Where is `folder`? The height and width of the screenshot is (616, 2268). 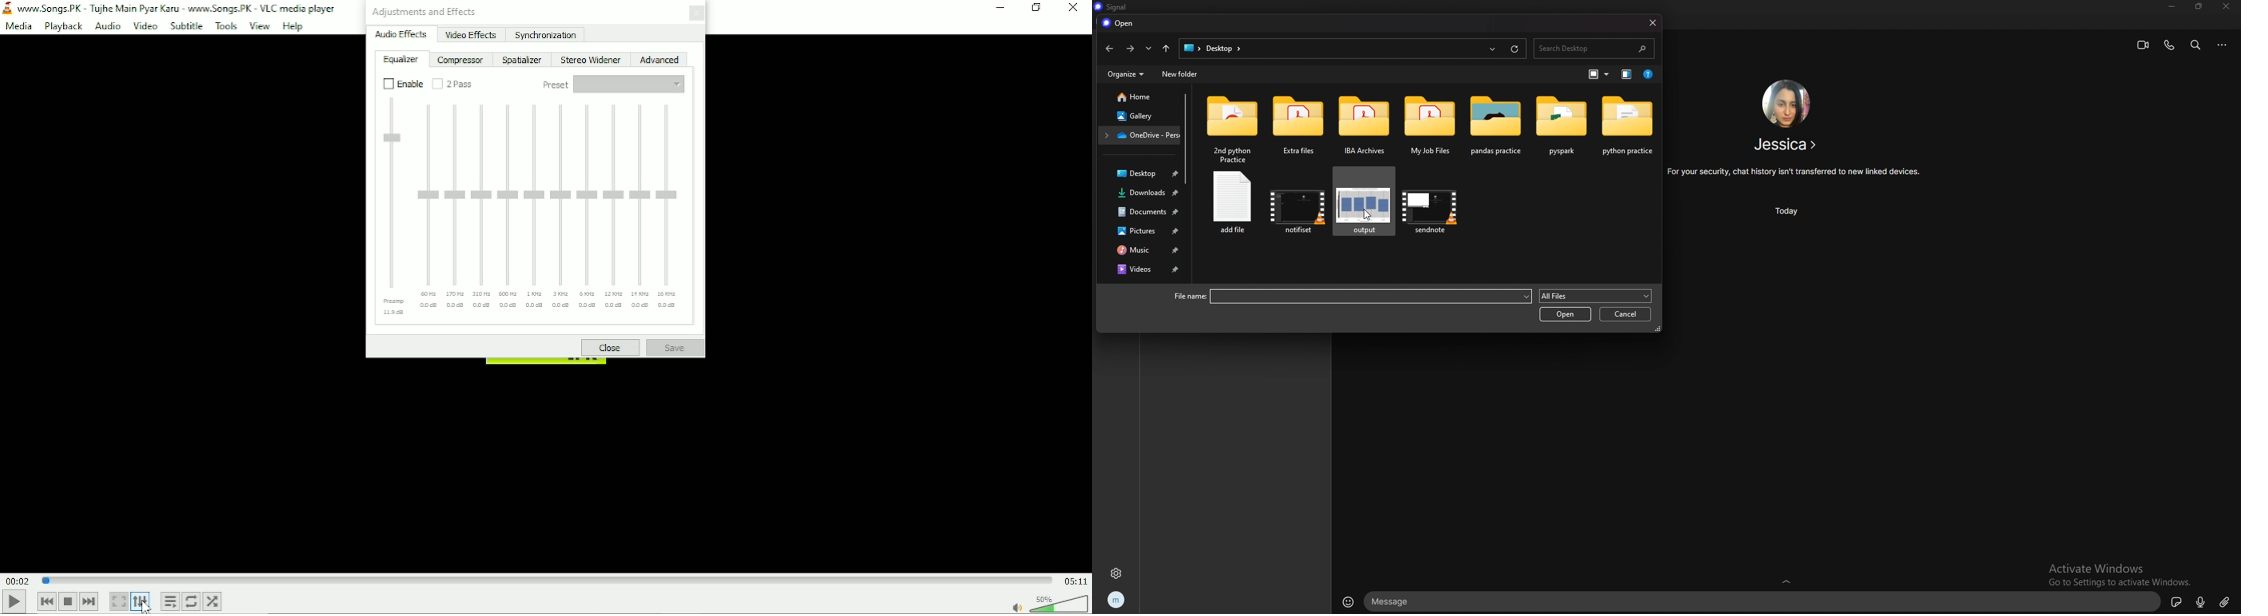
folder is located at coordinates (1498, 126).